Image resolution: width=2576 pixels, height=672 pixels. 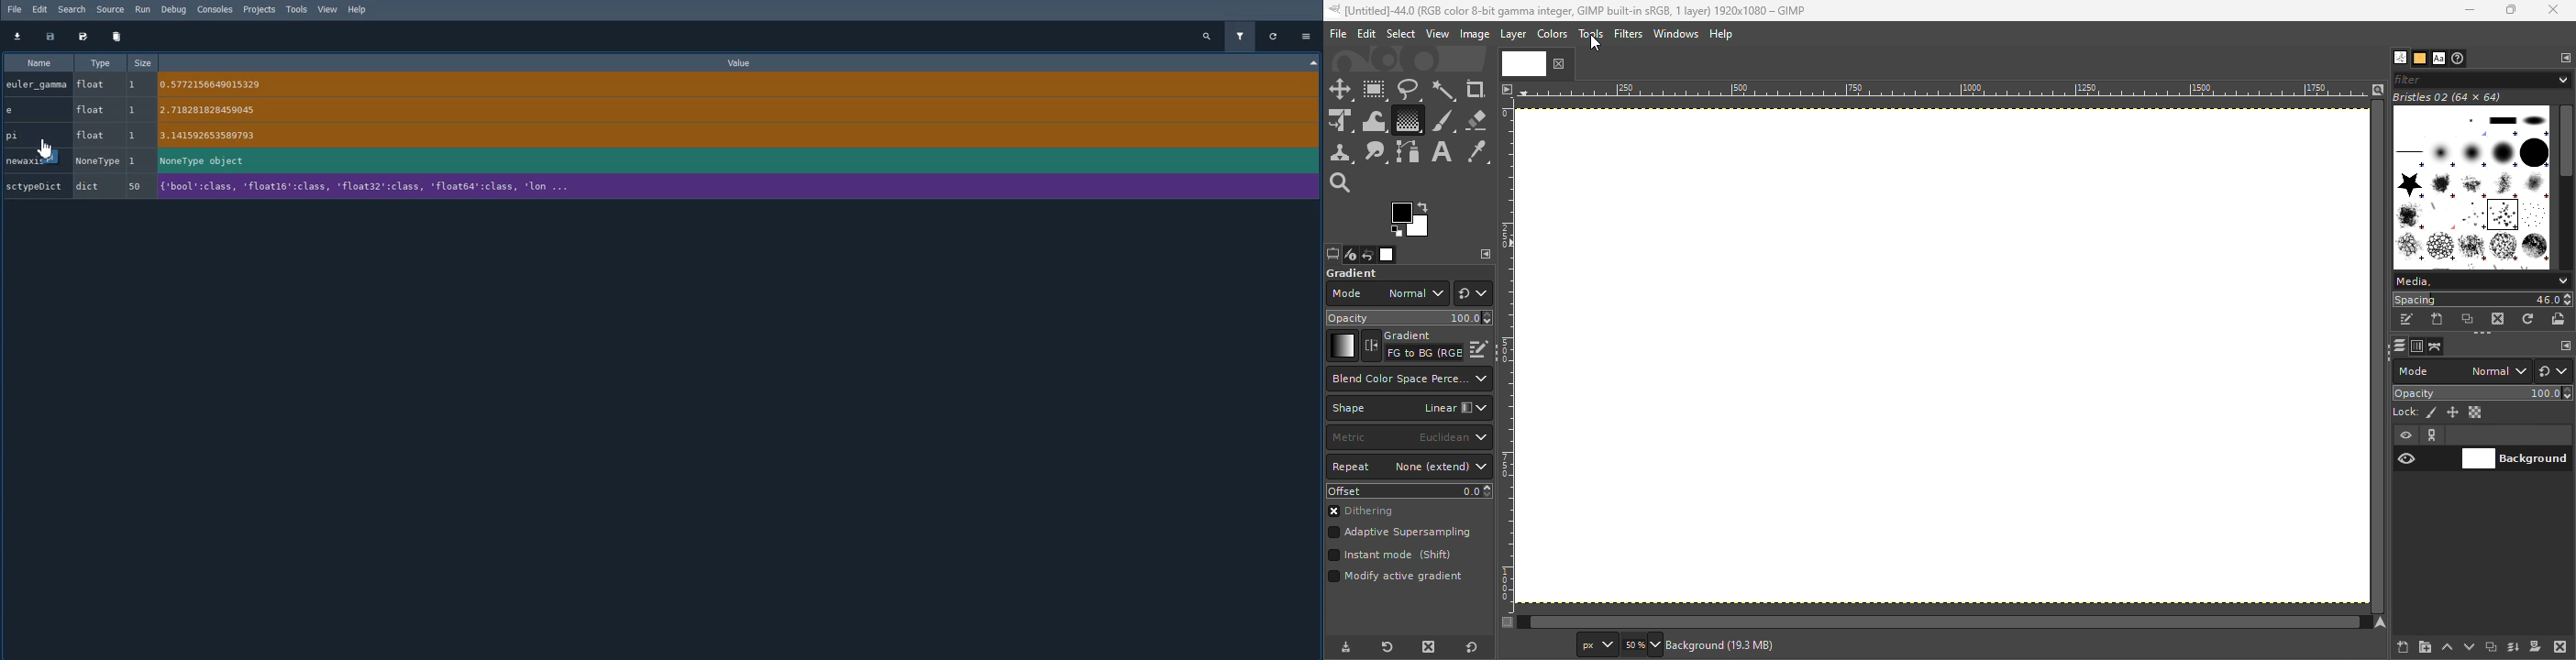 What do you see at coordinates (1594, 645) in the screenshot?
I see `Ruler measurement` at bounding box center [1594, 645].